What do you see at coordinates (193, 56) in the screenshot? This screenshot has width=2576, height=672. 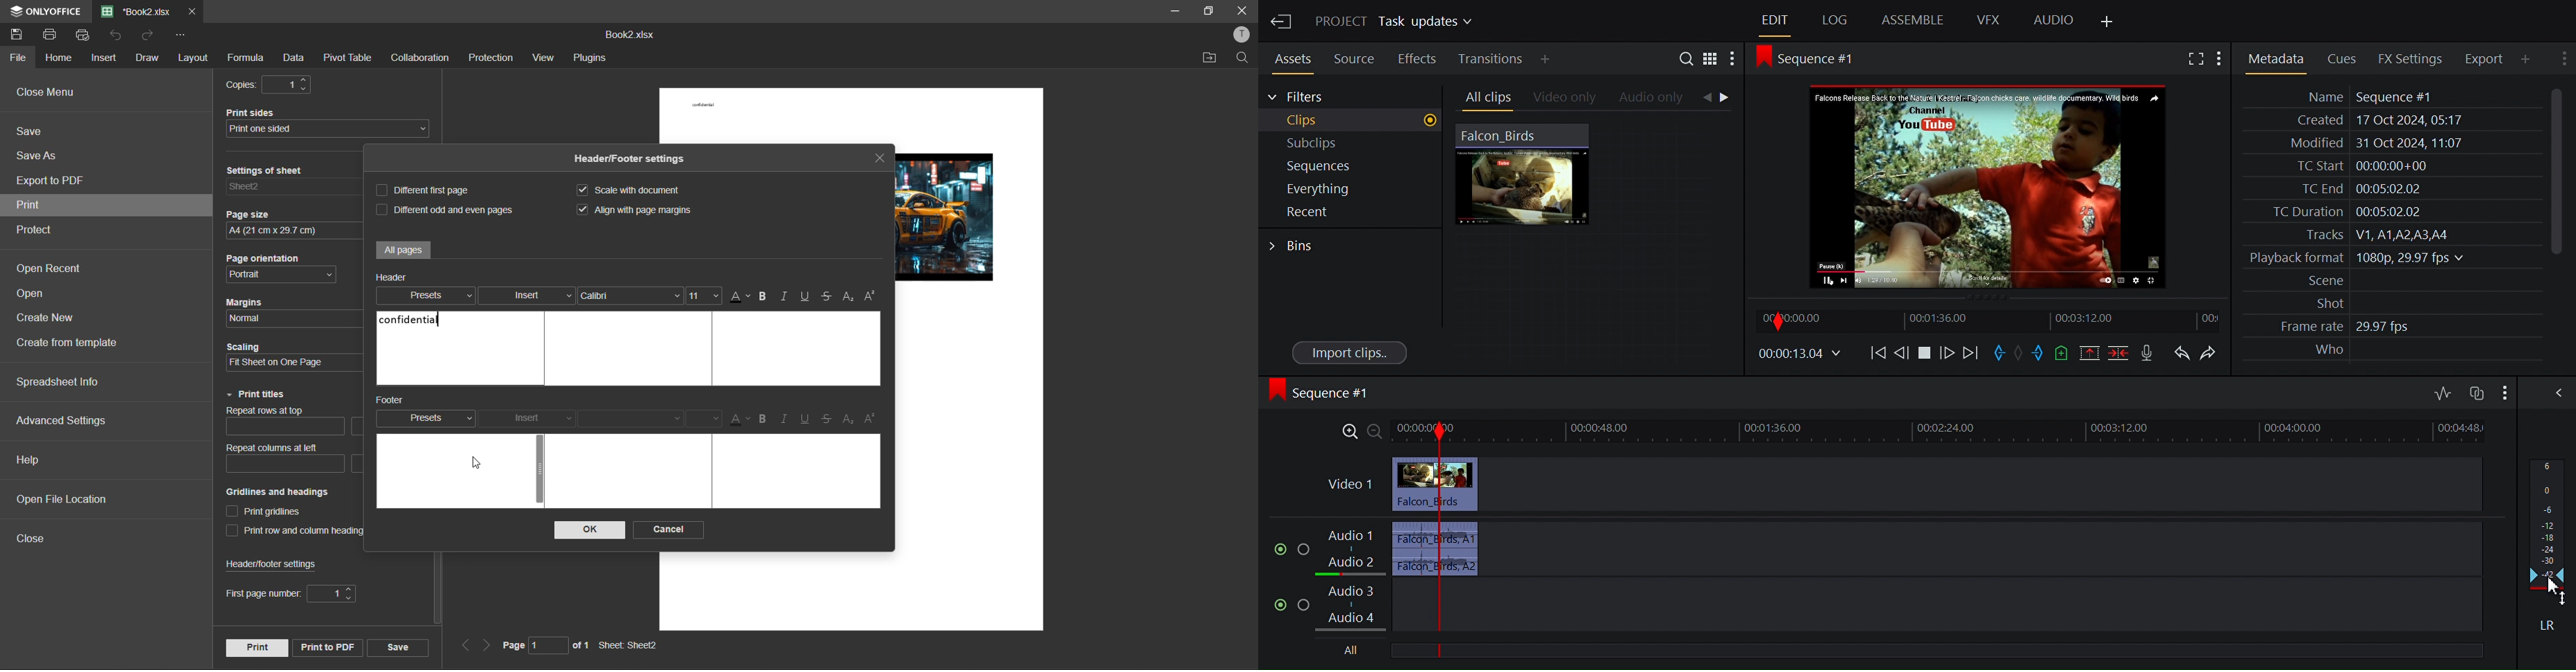 I see `layout` at bounding box center [193, 56].